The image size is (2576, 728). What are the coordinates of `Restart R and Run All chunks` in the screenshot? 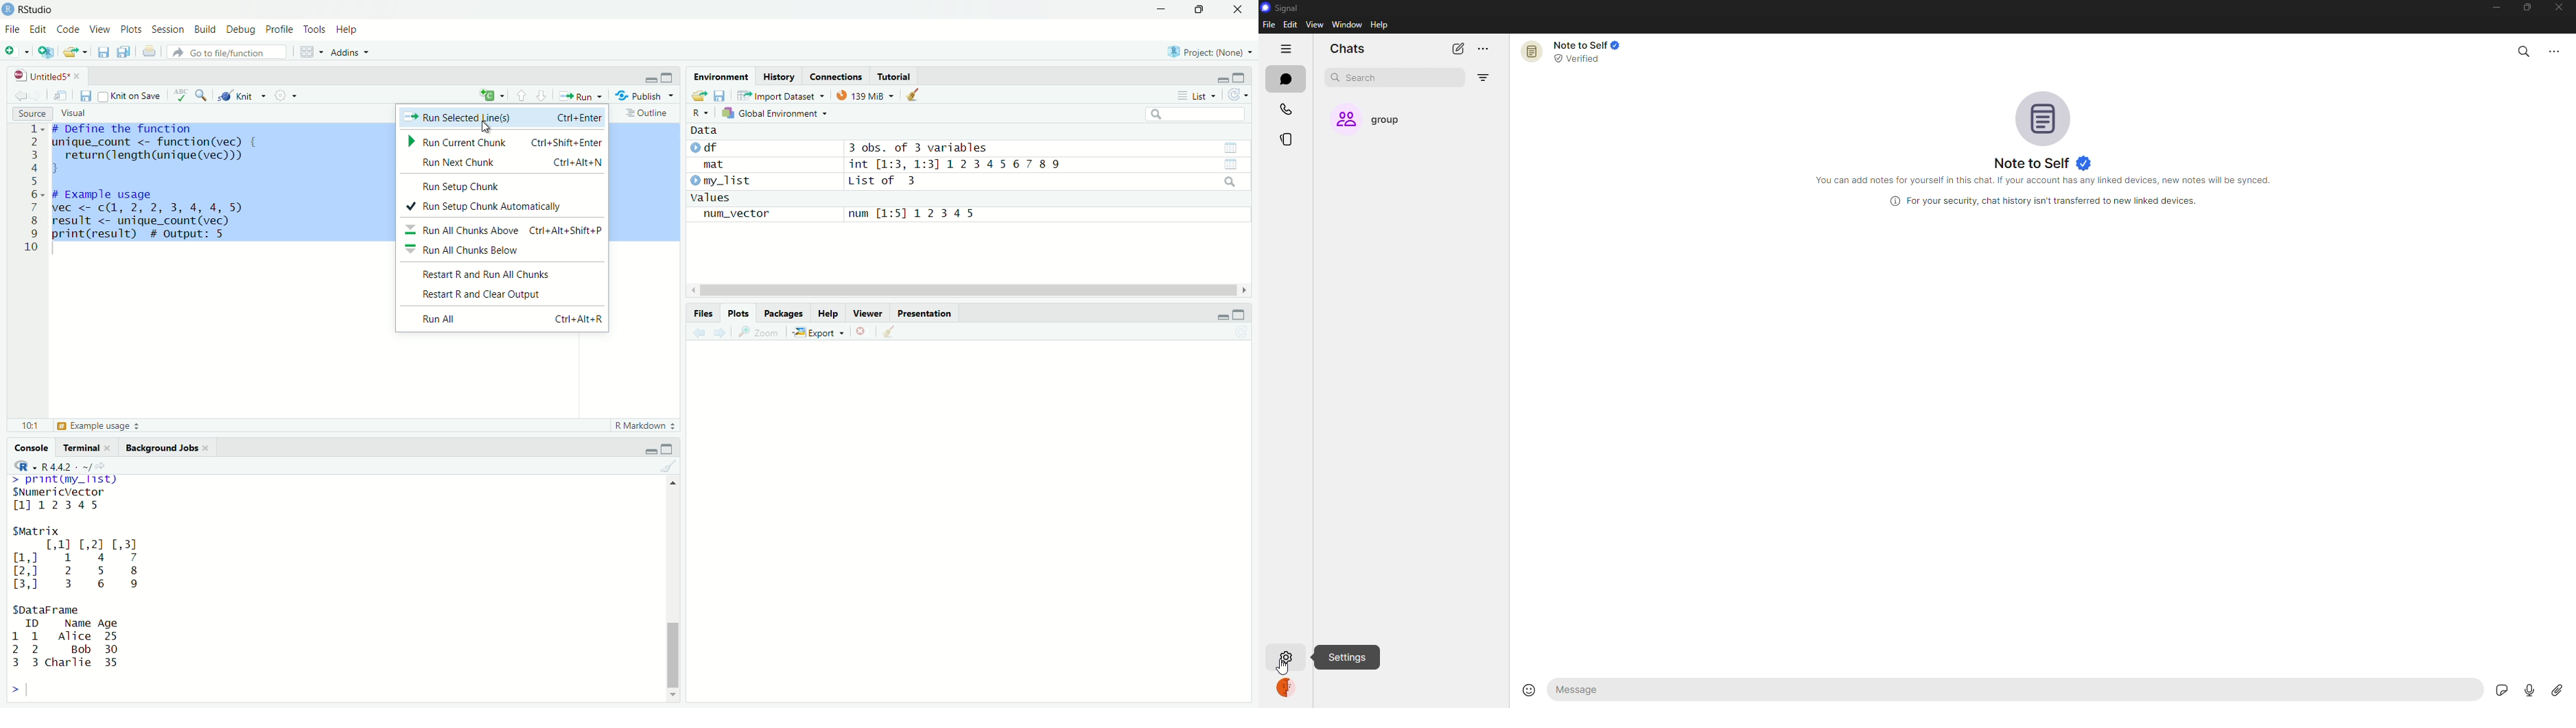 It's located at (485, 274).